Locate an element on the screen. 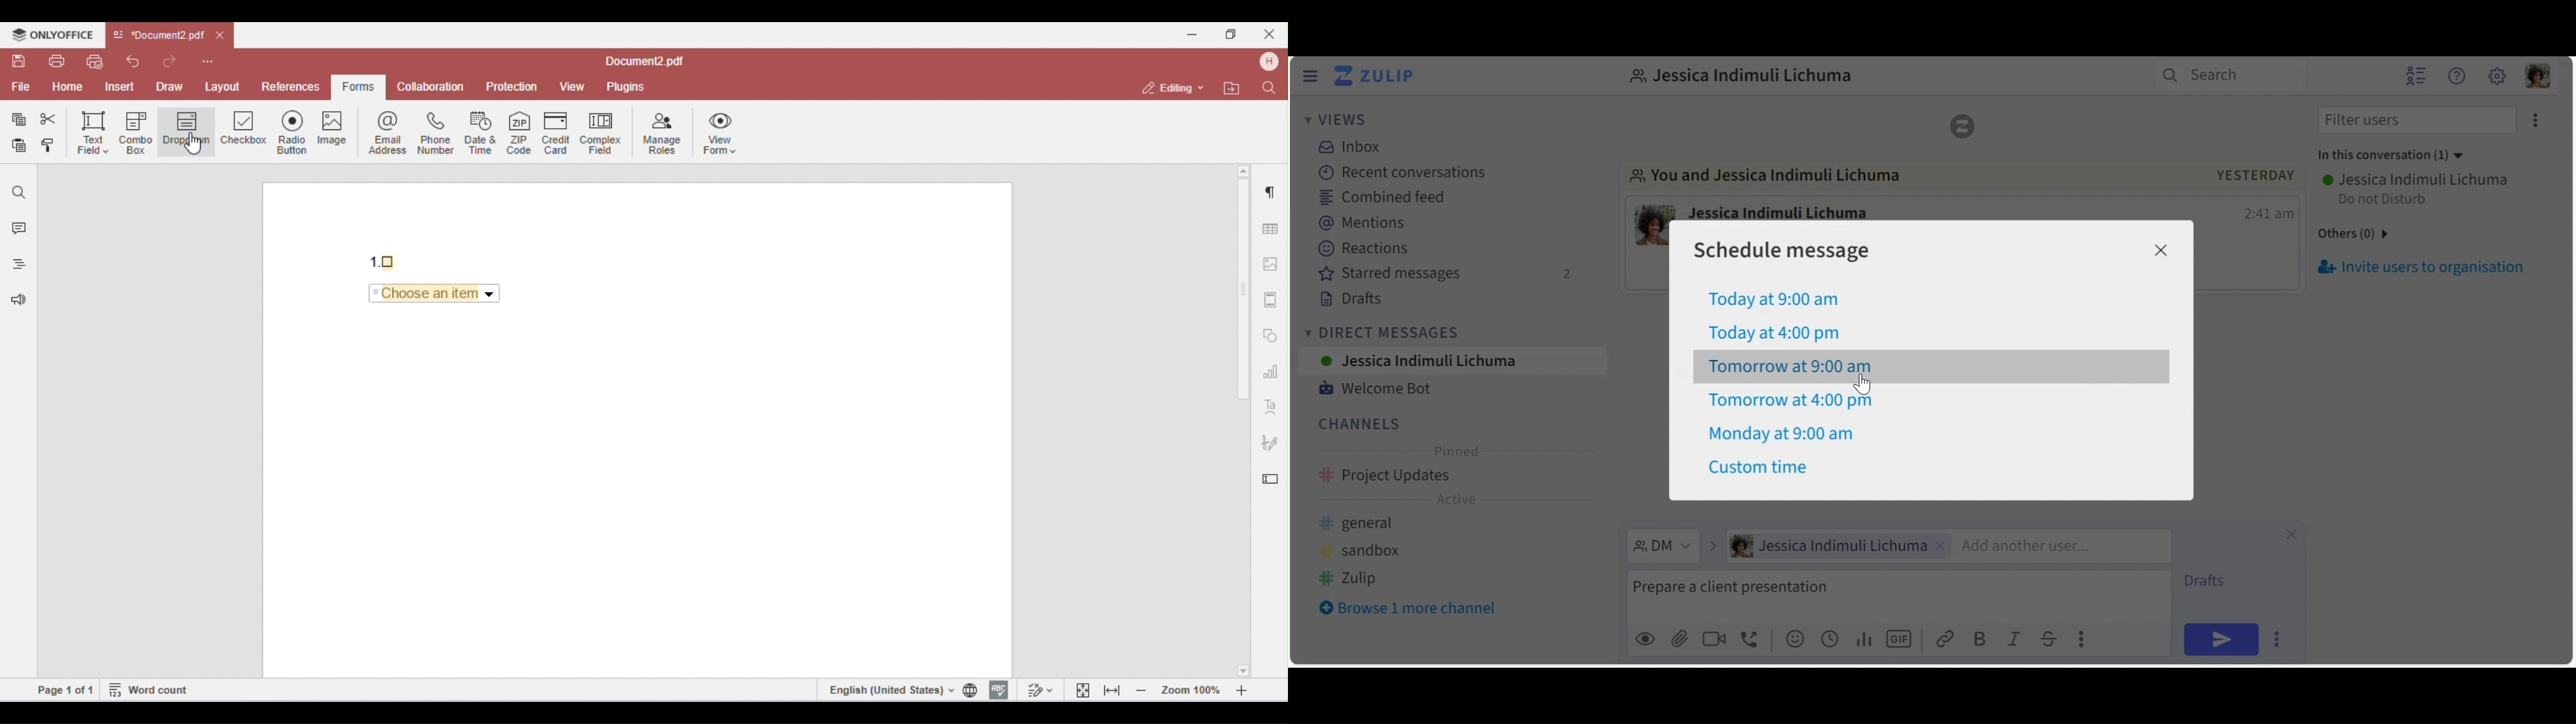  User is located at coordinates (1835, 547).